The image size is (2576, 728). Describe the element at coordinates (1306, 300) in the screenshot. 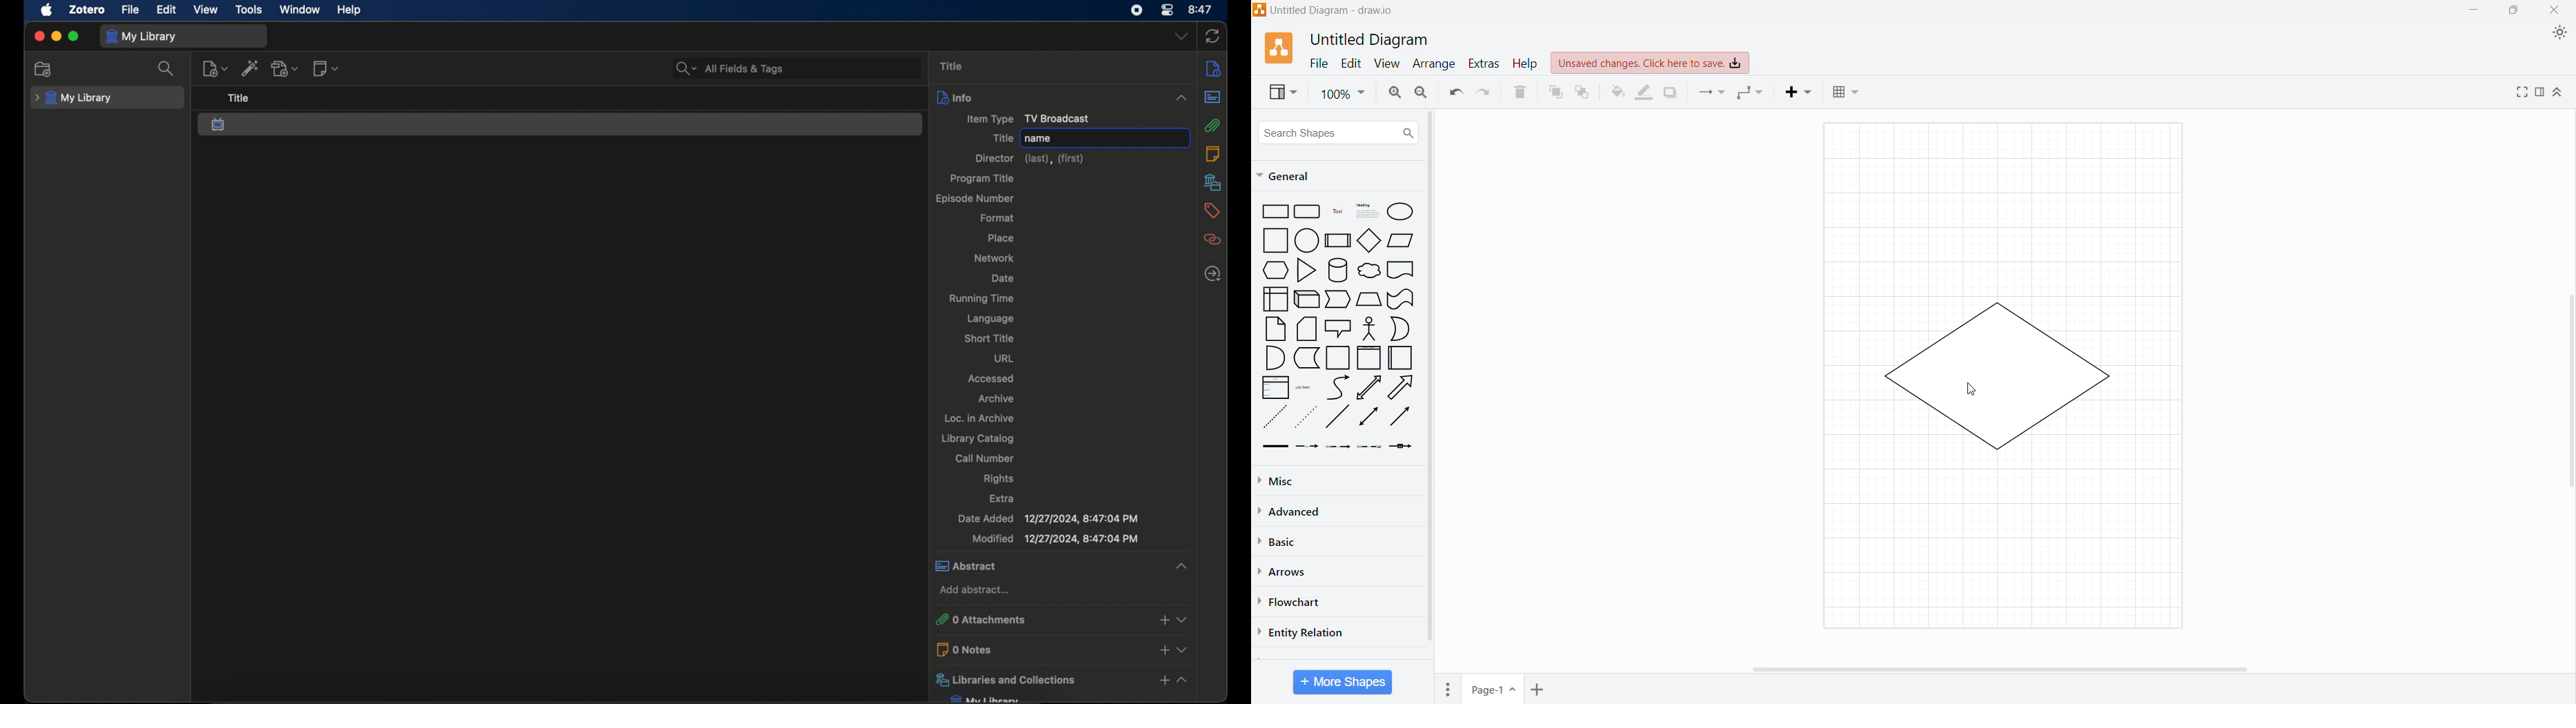

I see `Cube` at that location.